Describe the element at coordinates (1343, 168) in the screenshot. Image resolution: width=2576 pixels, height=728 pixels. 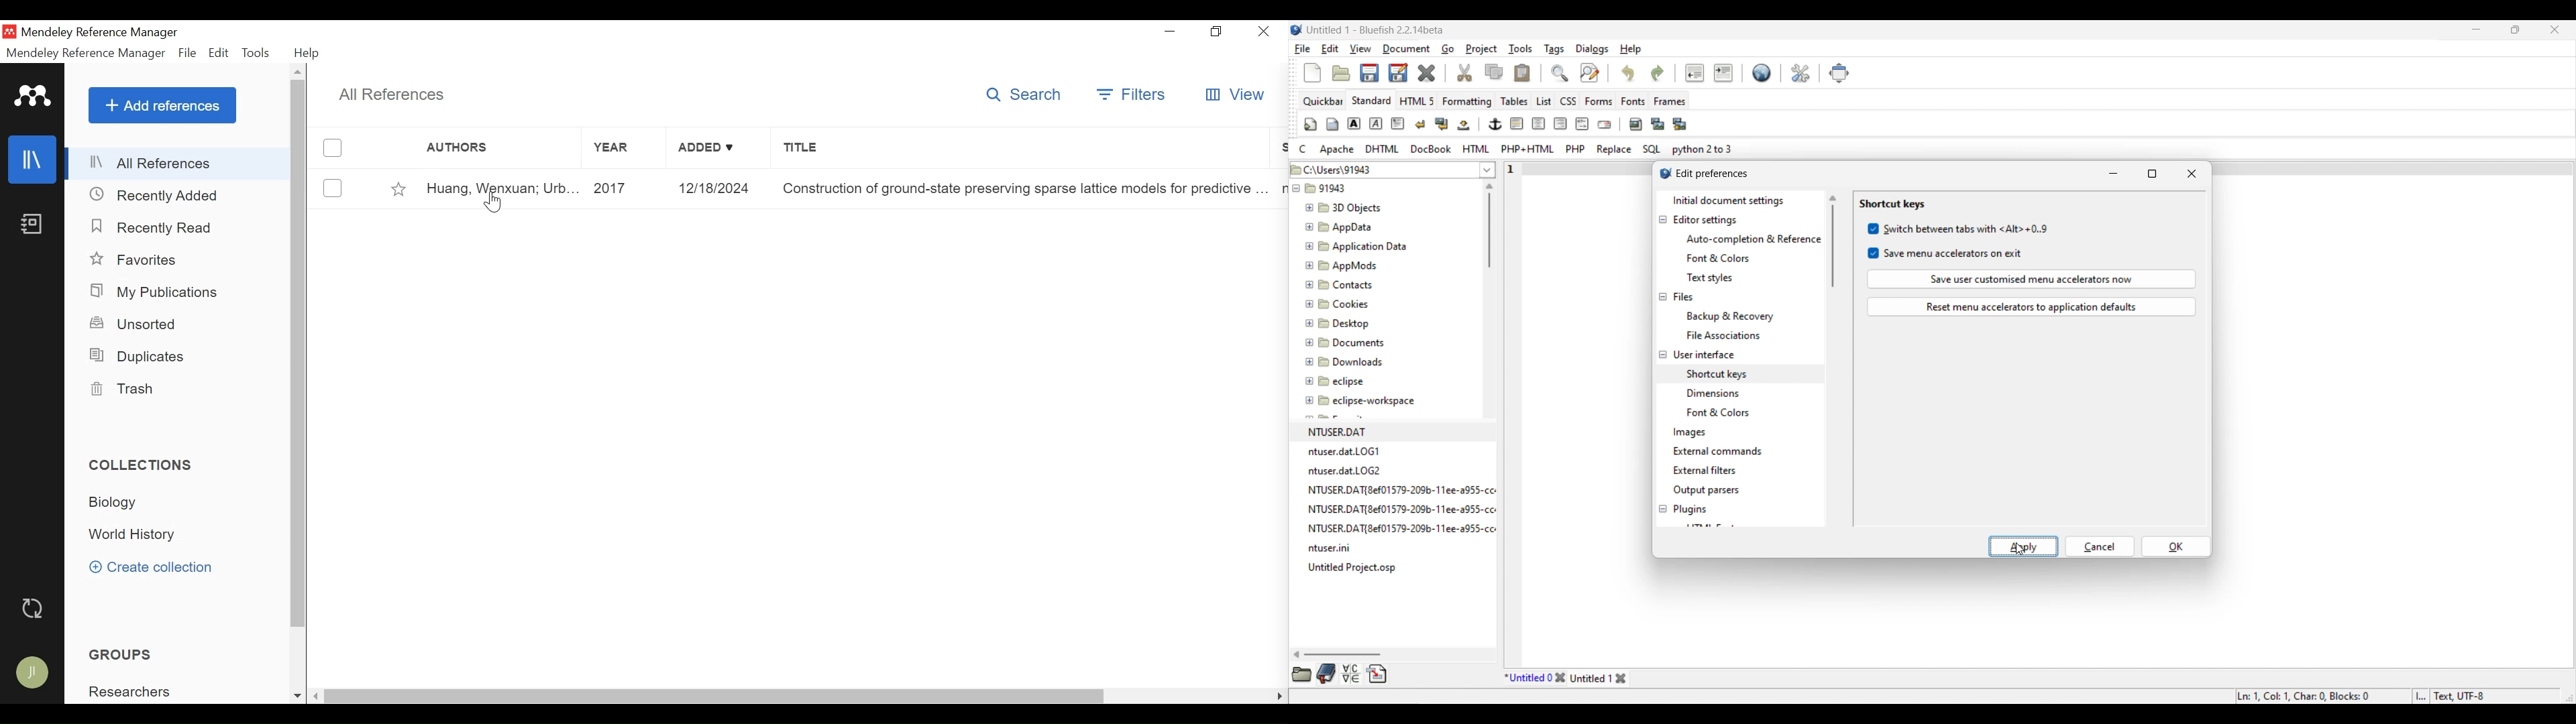
I see `file location` at that location.